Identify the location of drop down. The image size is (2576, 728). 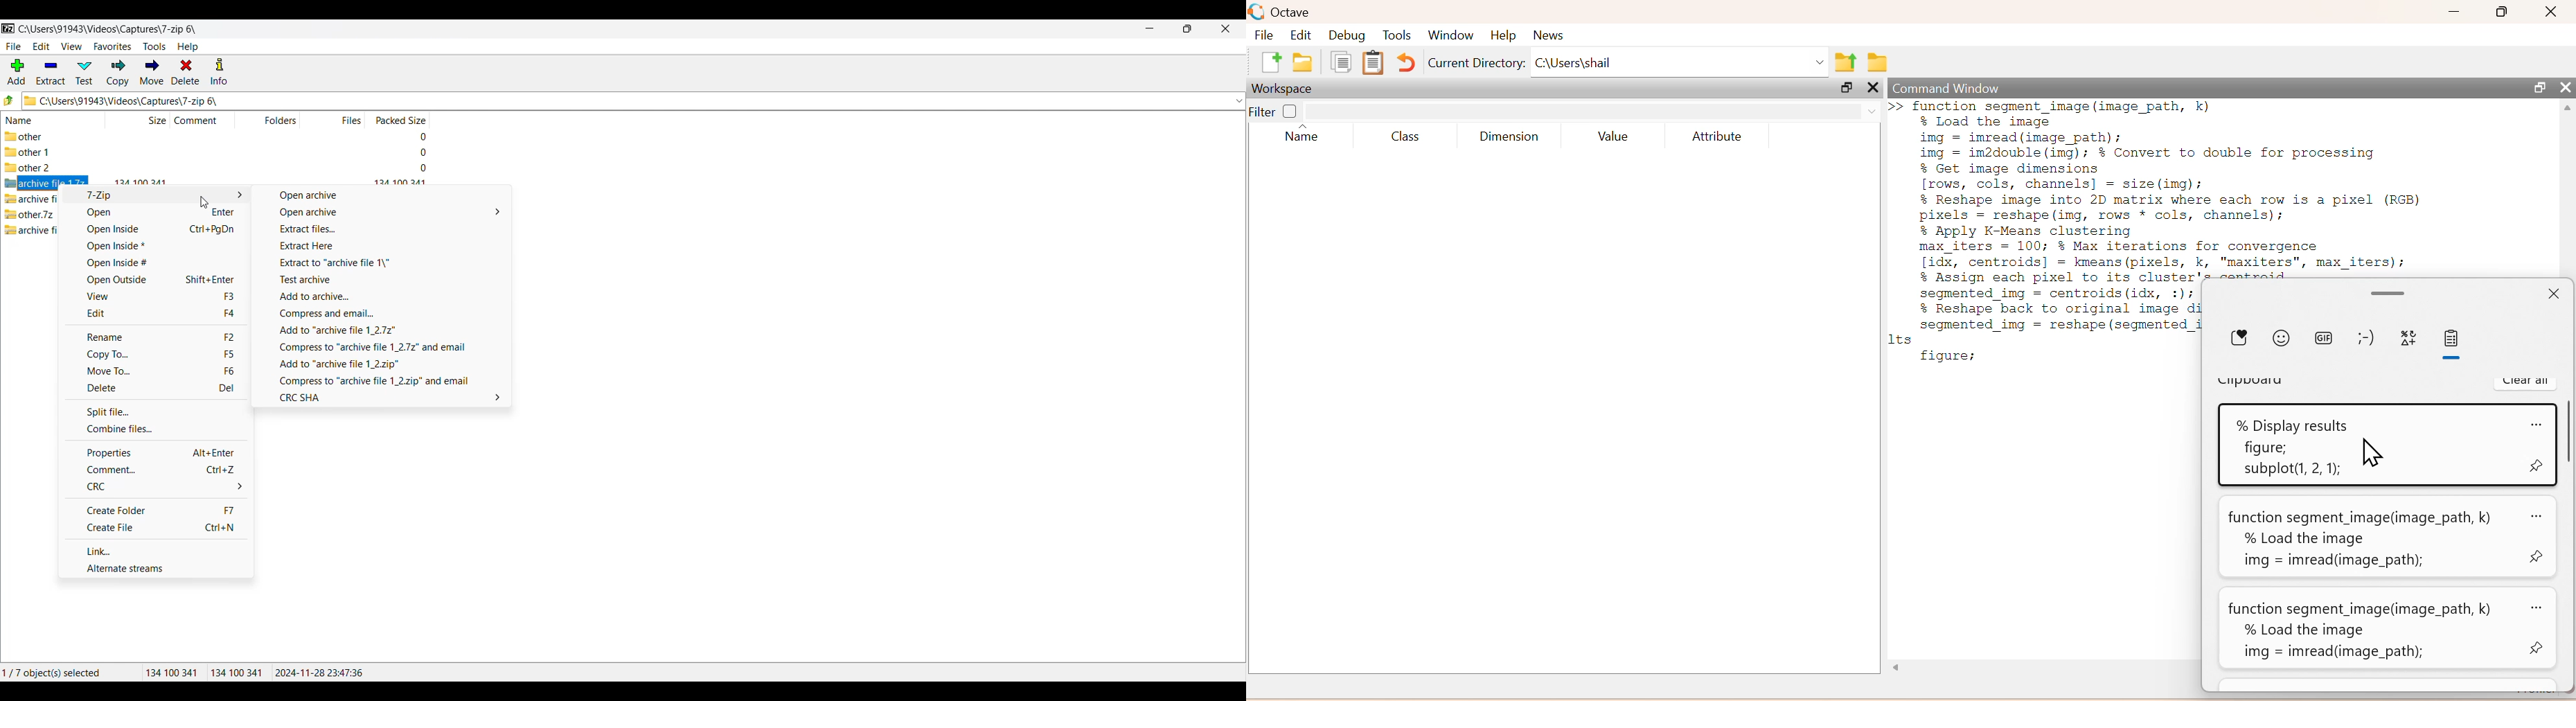
(1869, 109).